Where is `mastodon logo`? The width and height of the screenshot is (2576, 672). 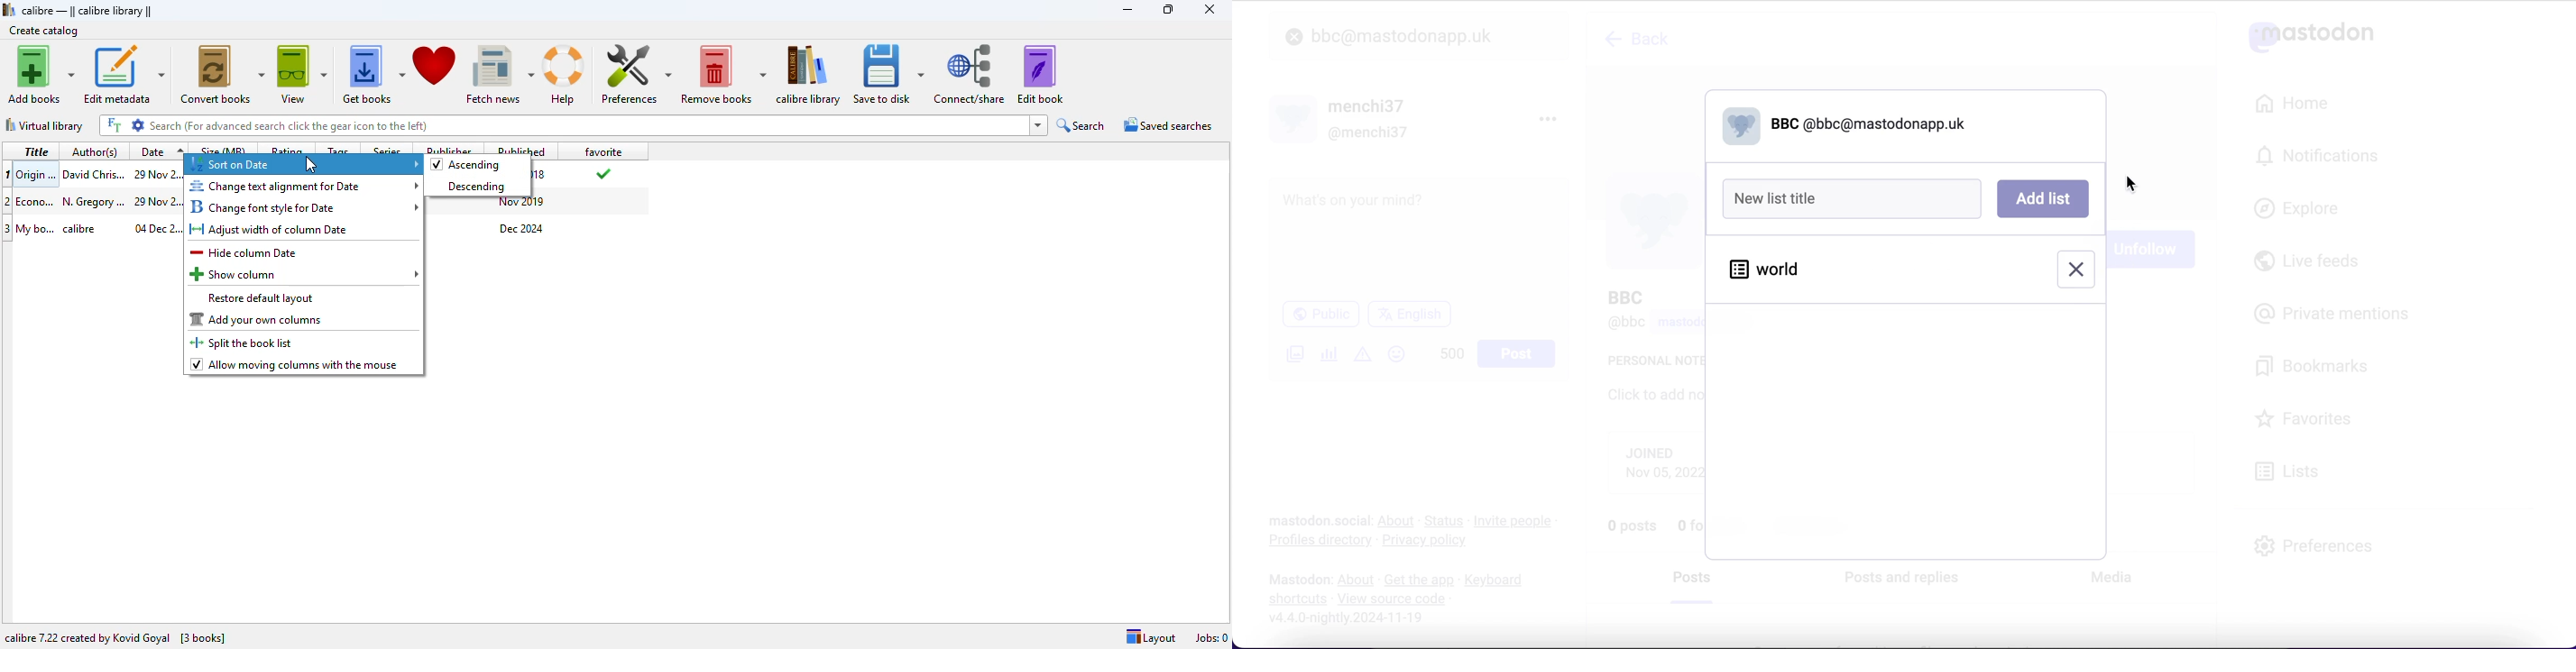
mastodon logo is located at coordinates (2311, 34).